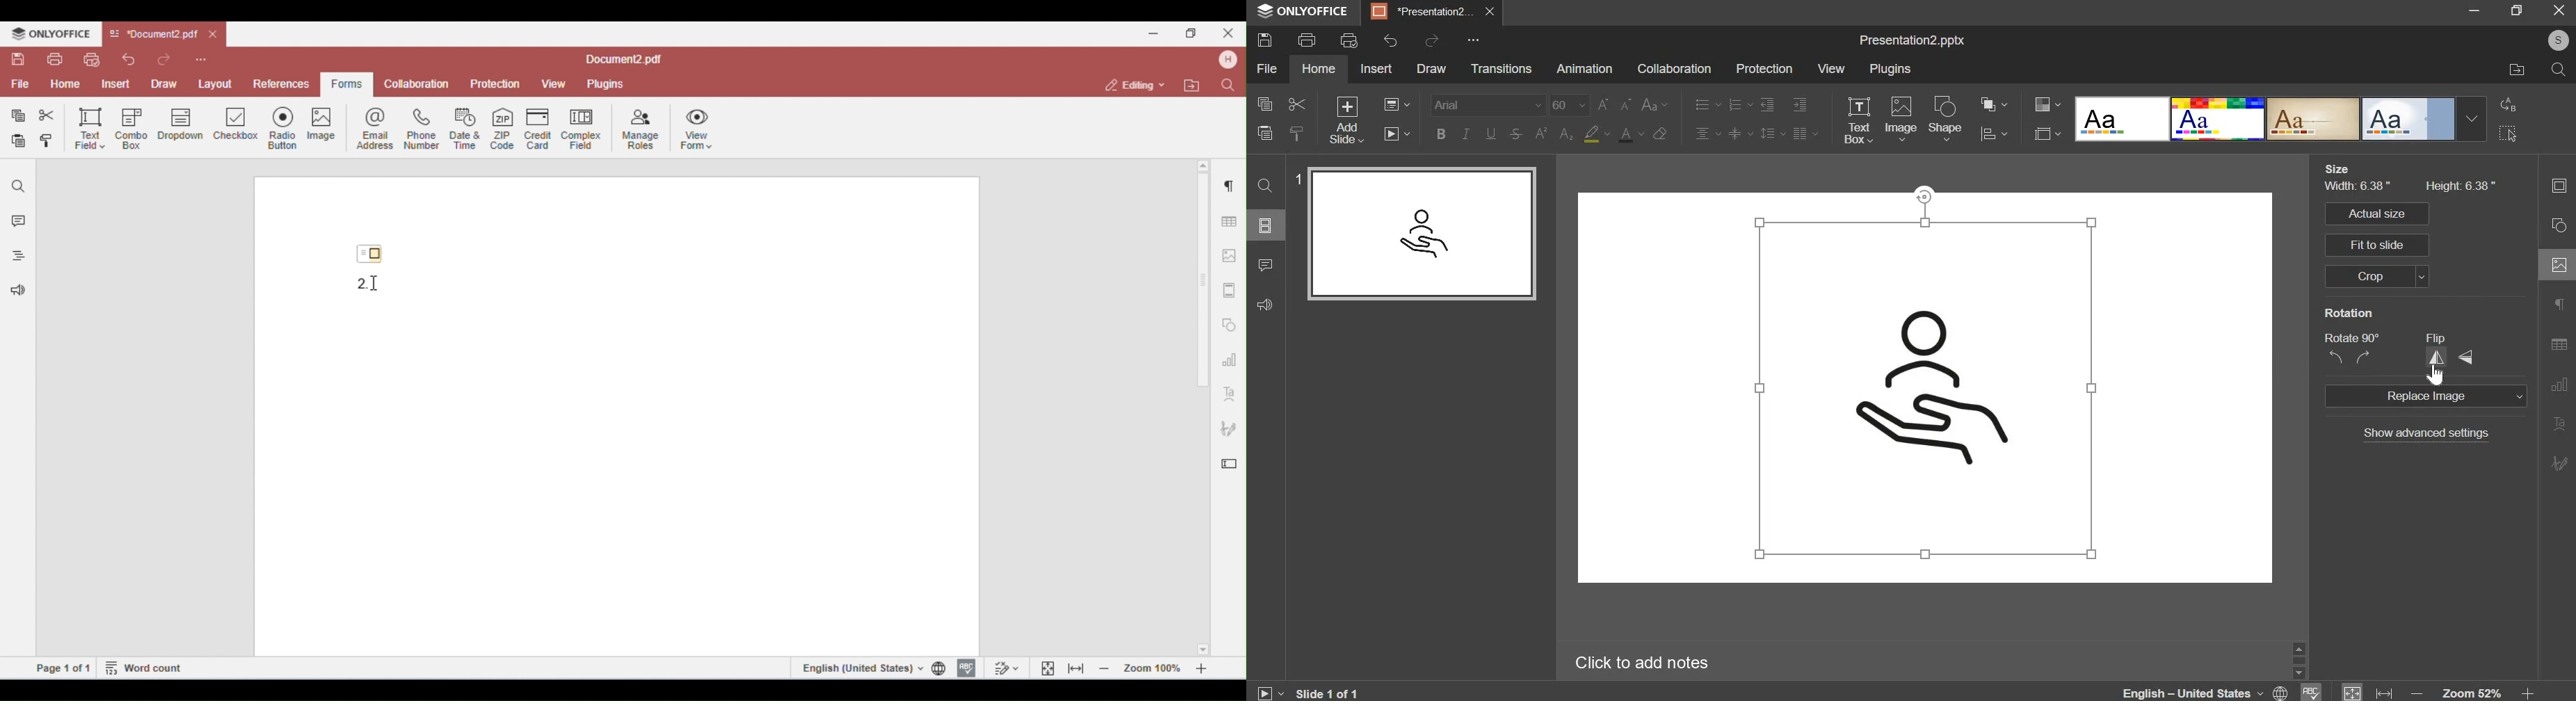  I want to click on select, so click(2509, 134).